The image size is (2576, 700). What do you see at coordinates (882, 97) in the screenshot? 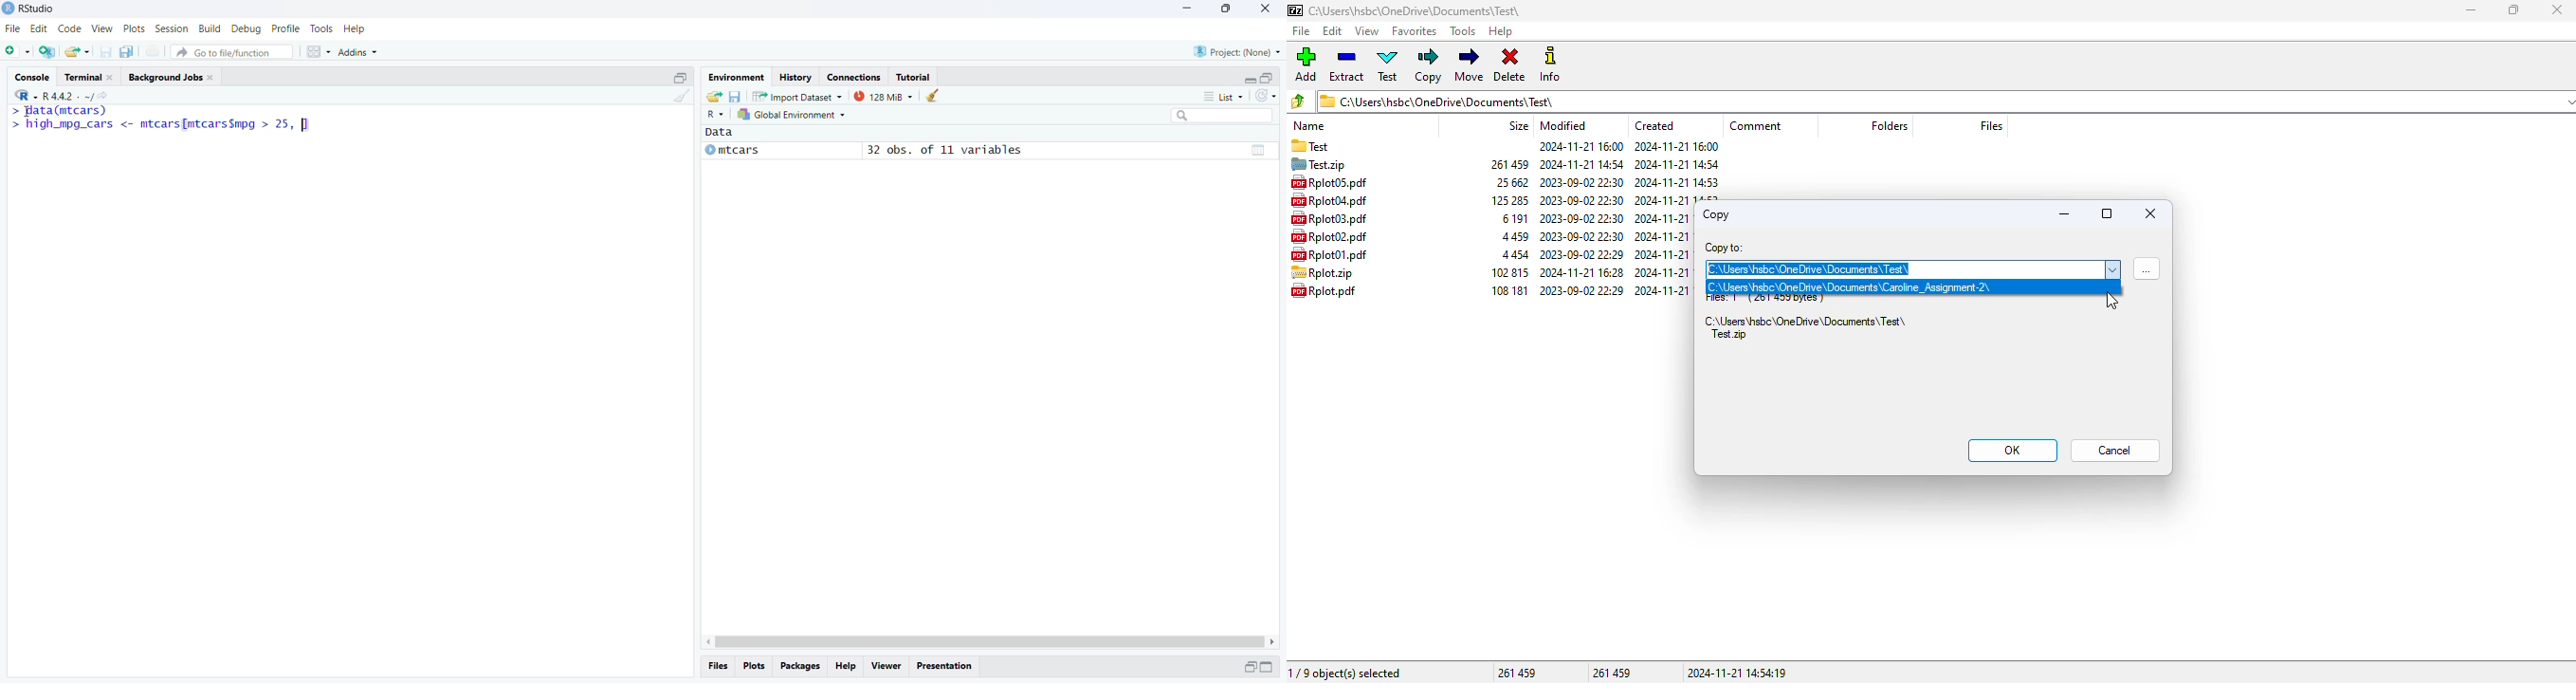
I see `125 MiB` at bounding box center [882, 97].